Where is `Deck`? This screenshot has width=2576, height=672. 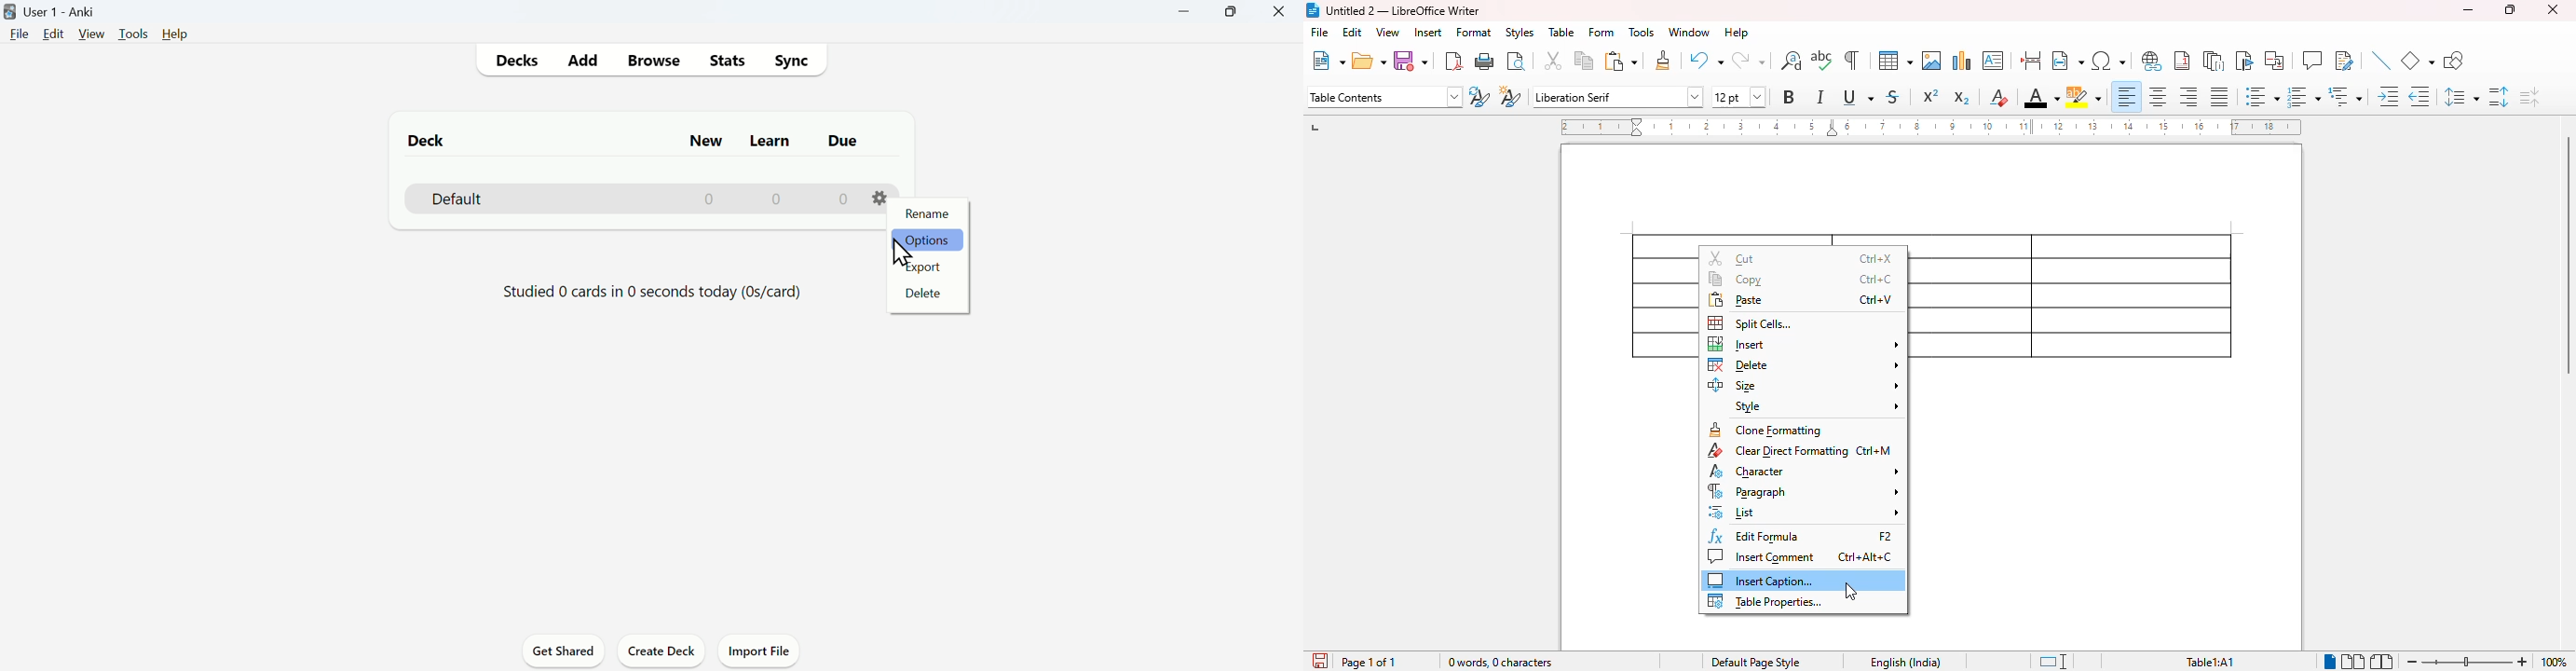 Deck is located at coordinates (431, 139).